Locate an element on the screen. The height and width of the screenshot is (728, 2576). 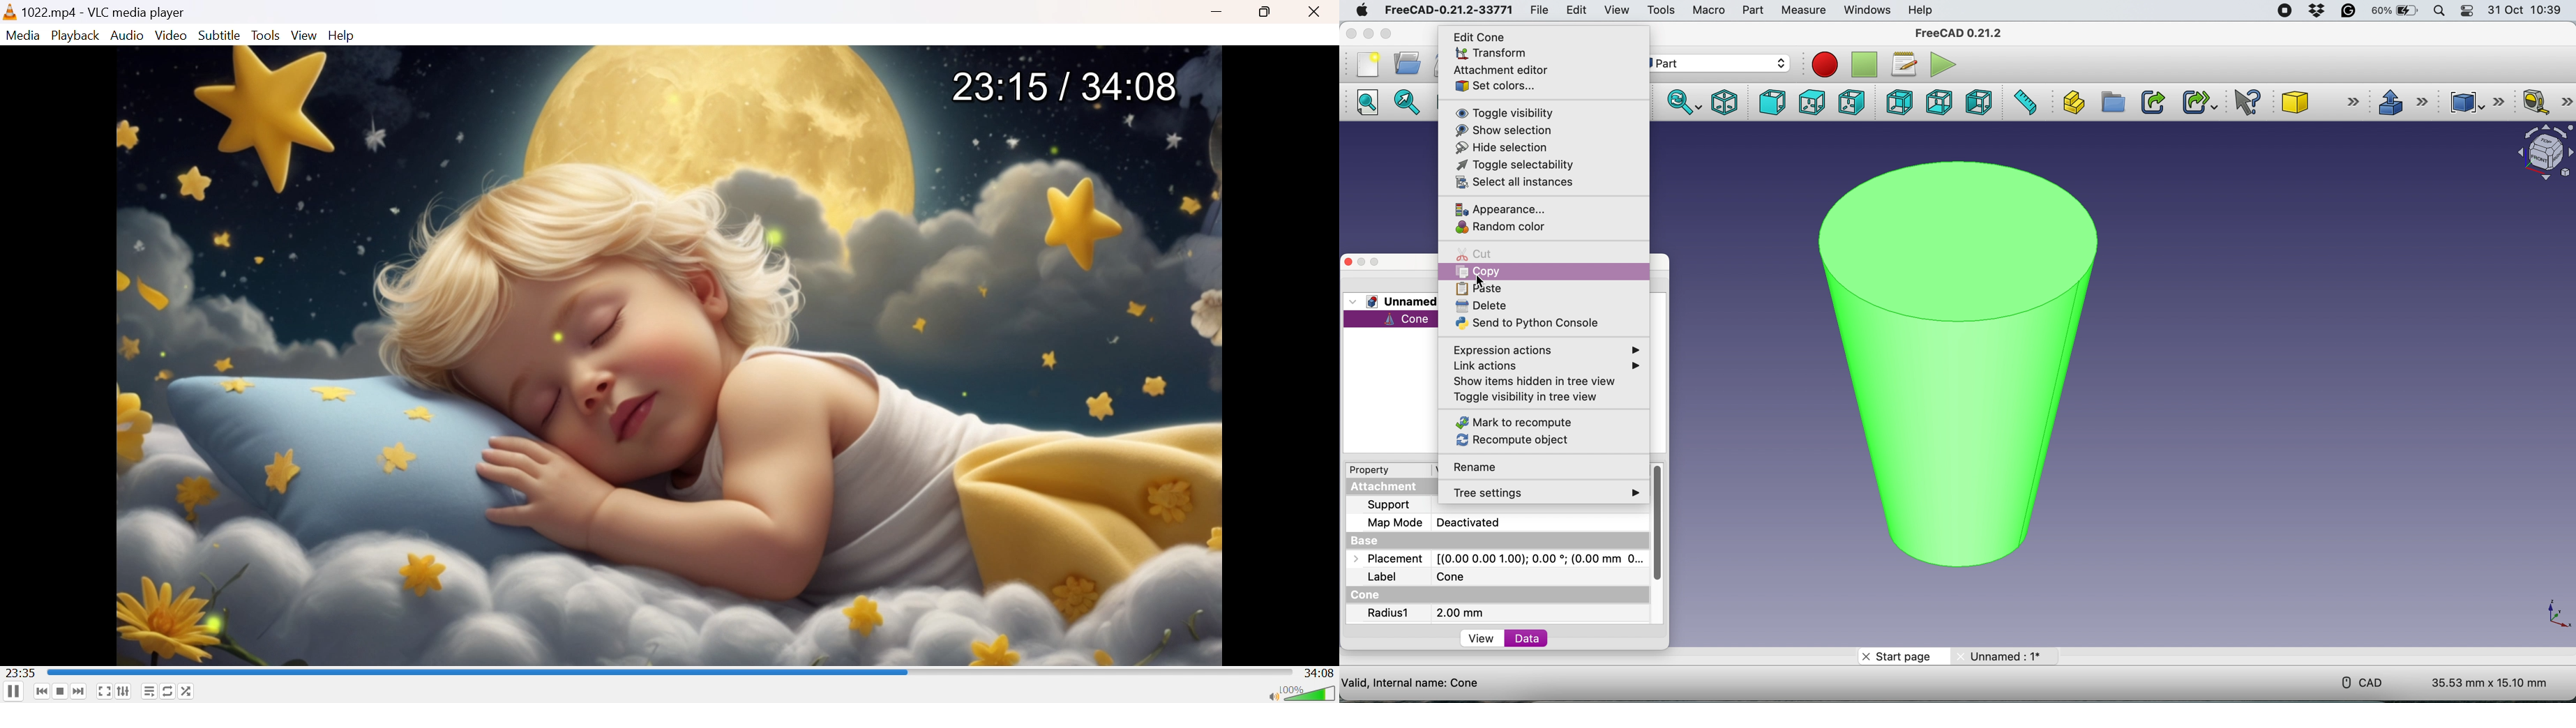
minimise is located at coordinates (1368, 33).